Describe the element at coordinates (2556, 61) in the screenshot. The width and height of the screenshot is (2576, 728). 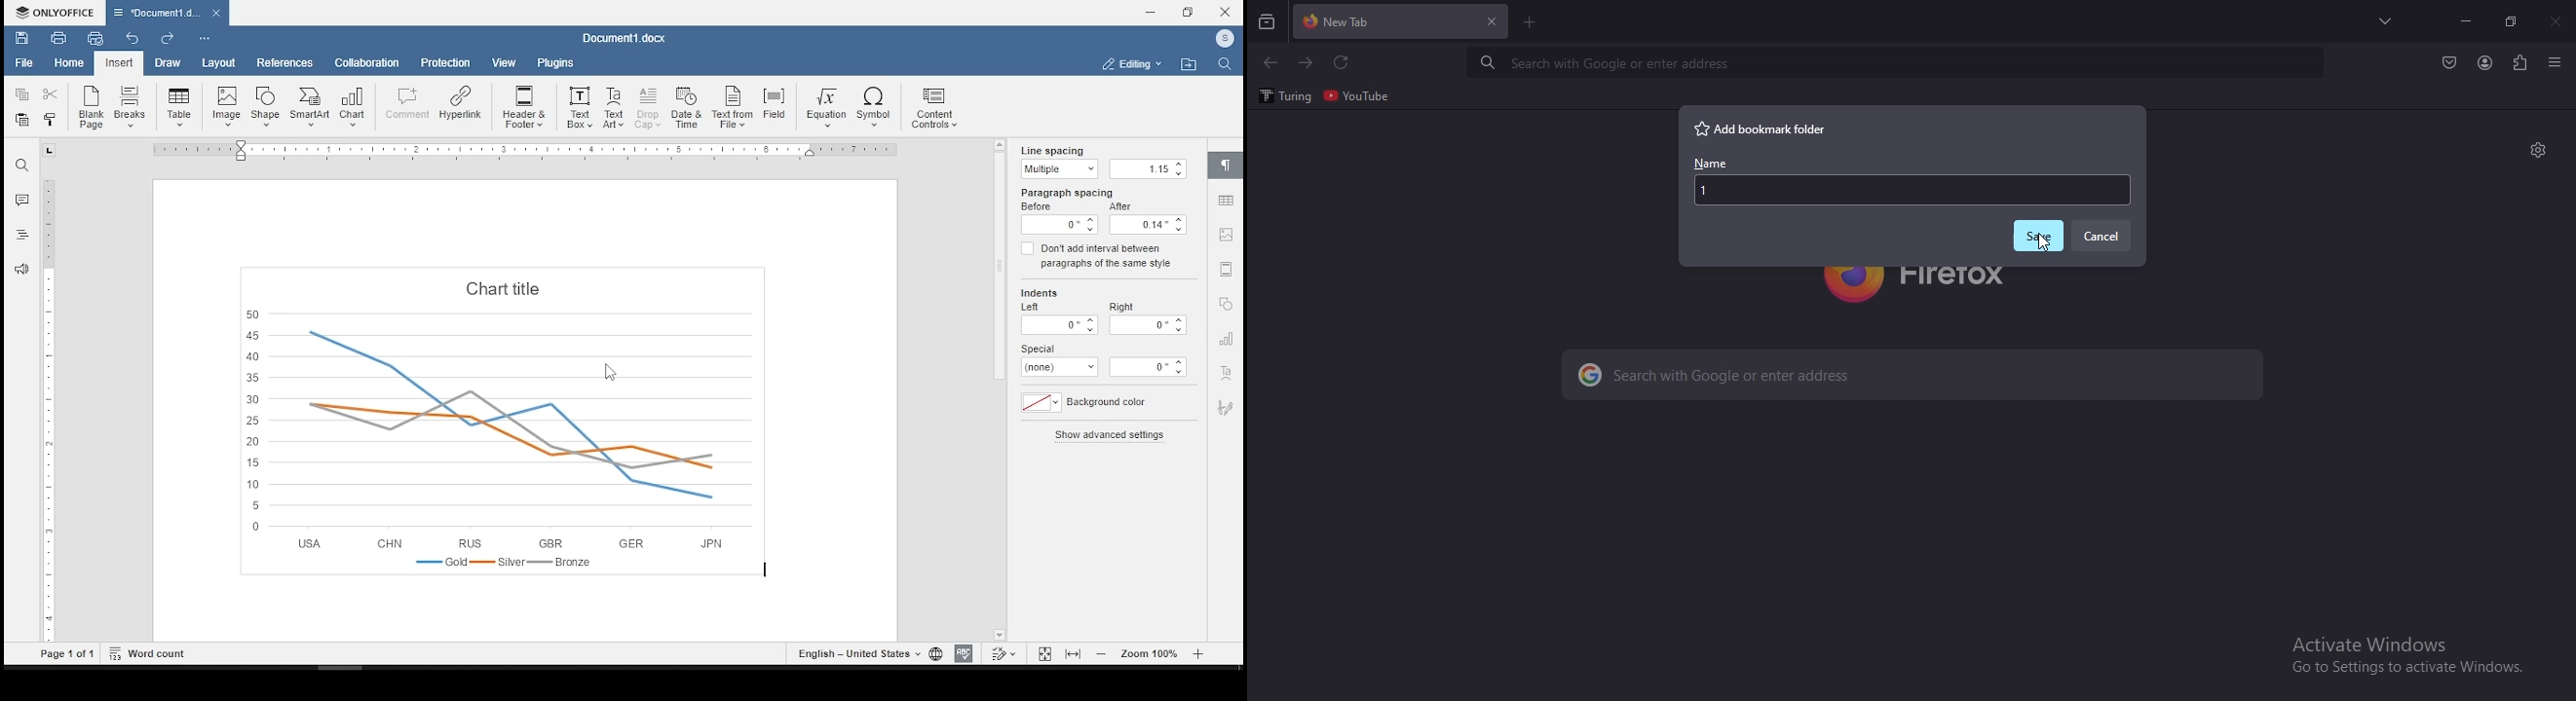
I see `view settings menu` at that location.